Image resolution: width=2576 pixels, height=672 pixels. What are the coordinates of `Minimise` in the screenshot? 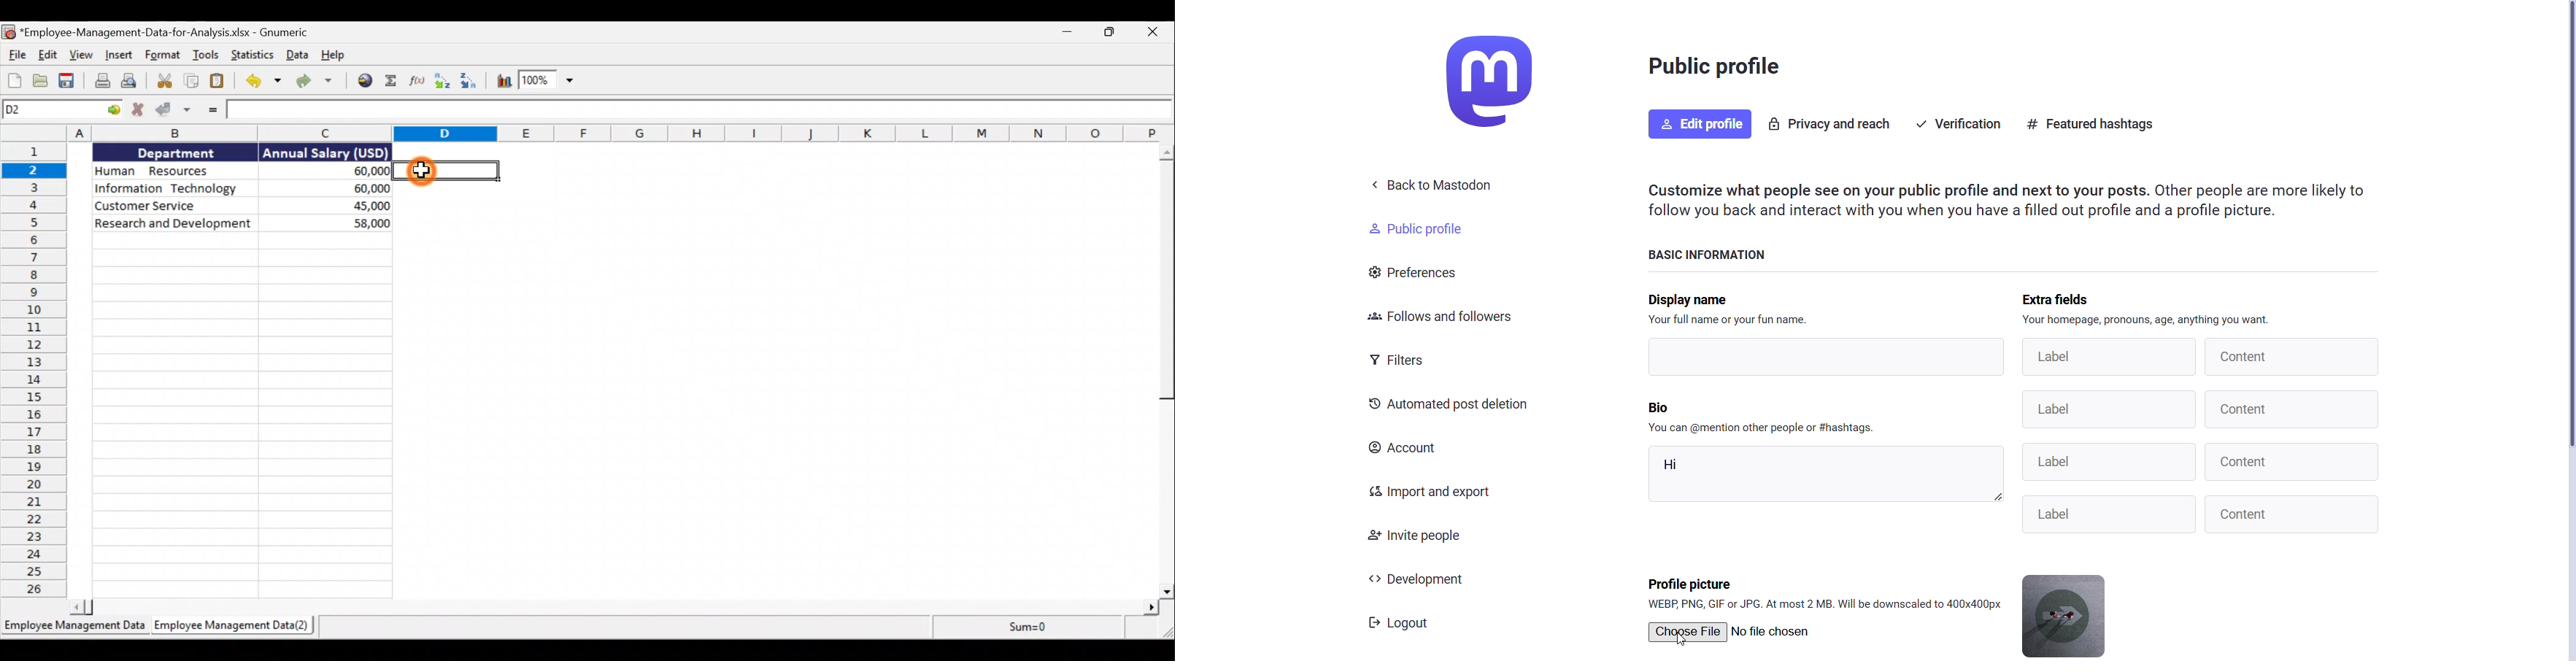 It's located at (1066, 34).